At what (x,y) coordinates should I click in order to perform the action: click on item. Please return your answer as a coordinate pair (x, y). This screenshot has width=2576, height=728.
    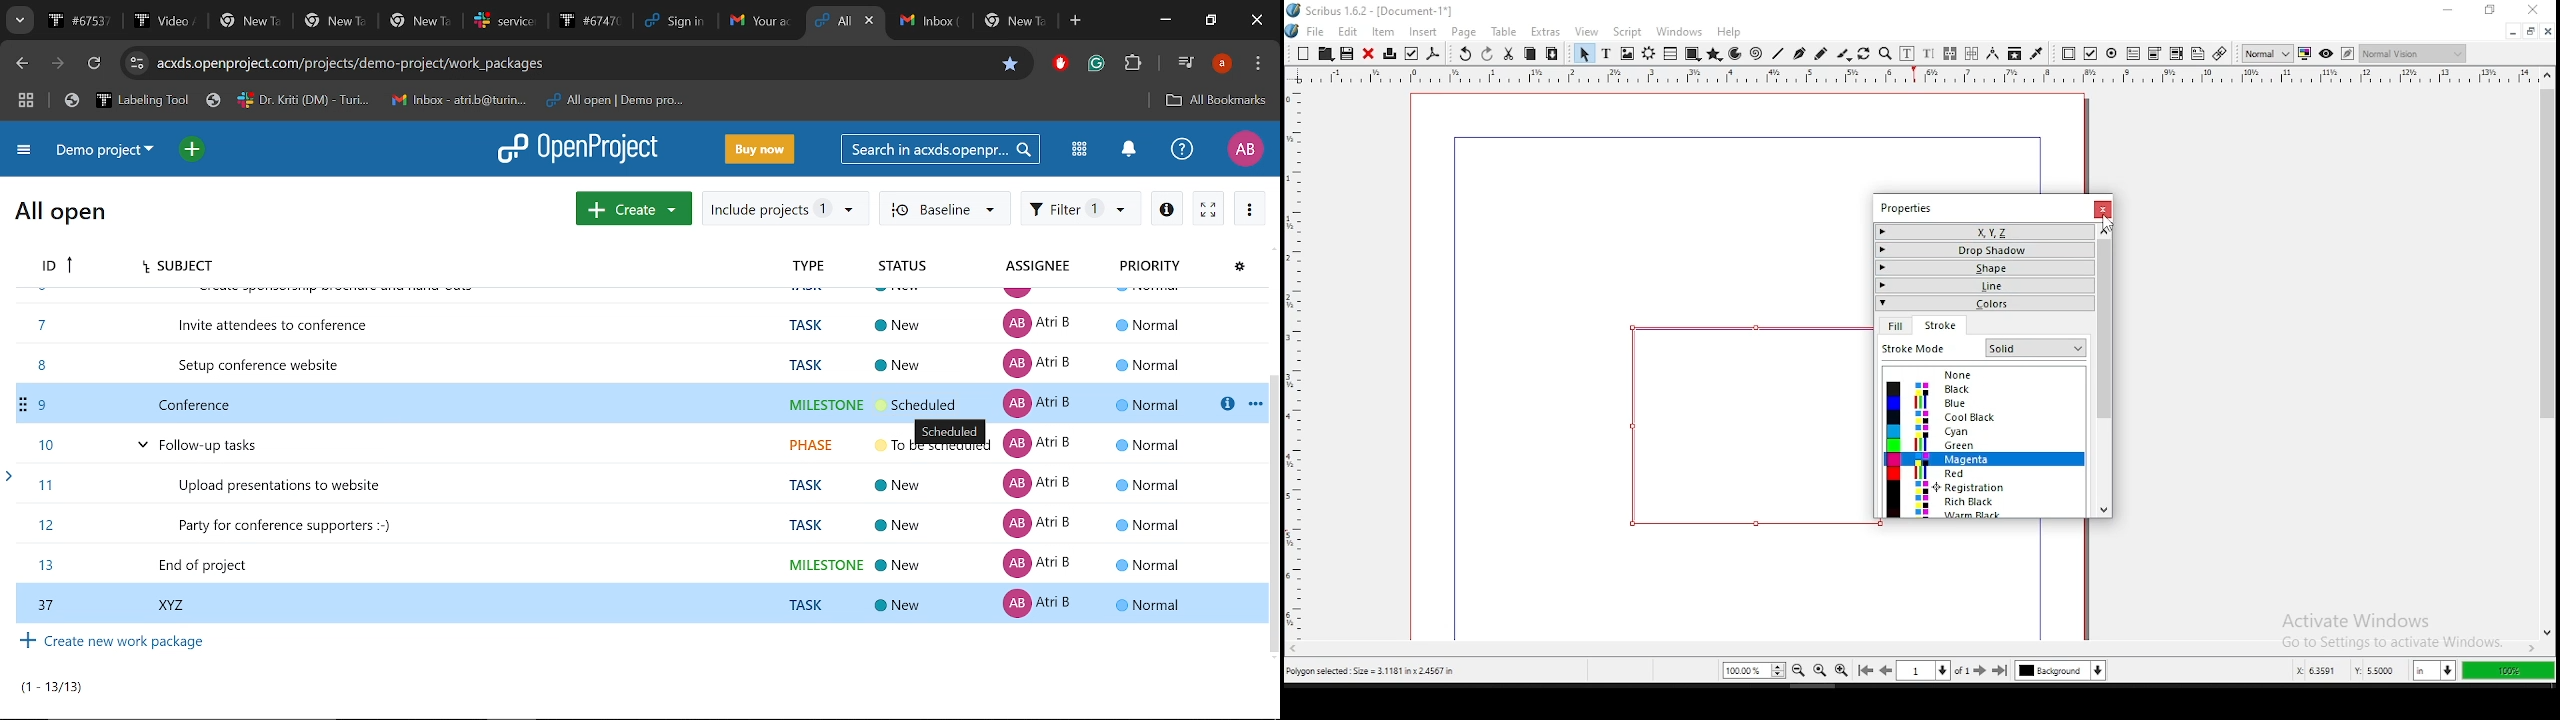
    Looking at the image, I should click on (1383, 31).